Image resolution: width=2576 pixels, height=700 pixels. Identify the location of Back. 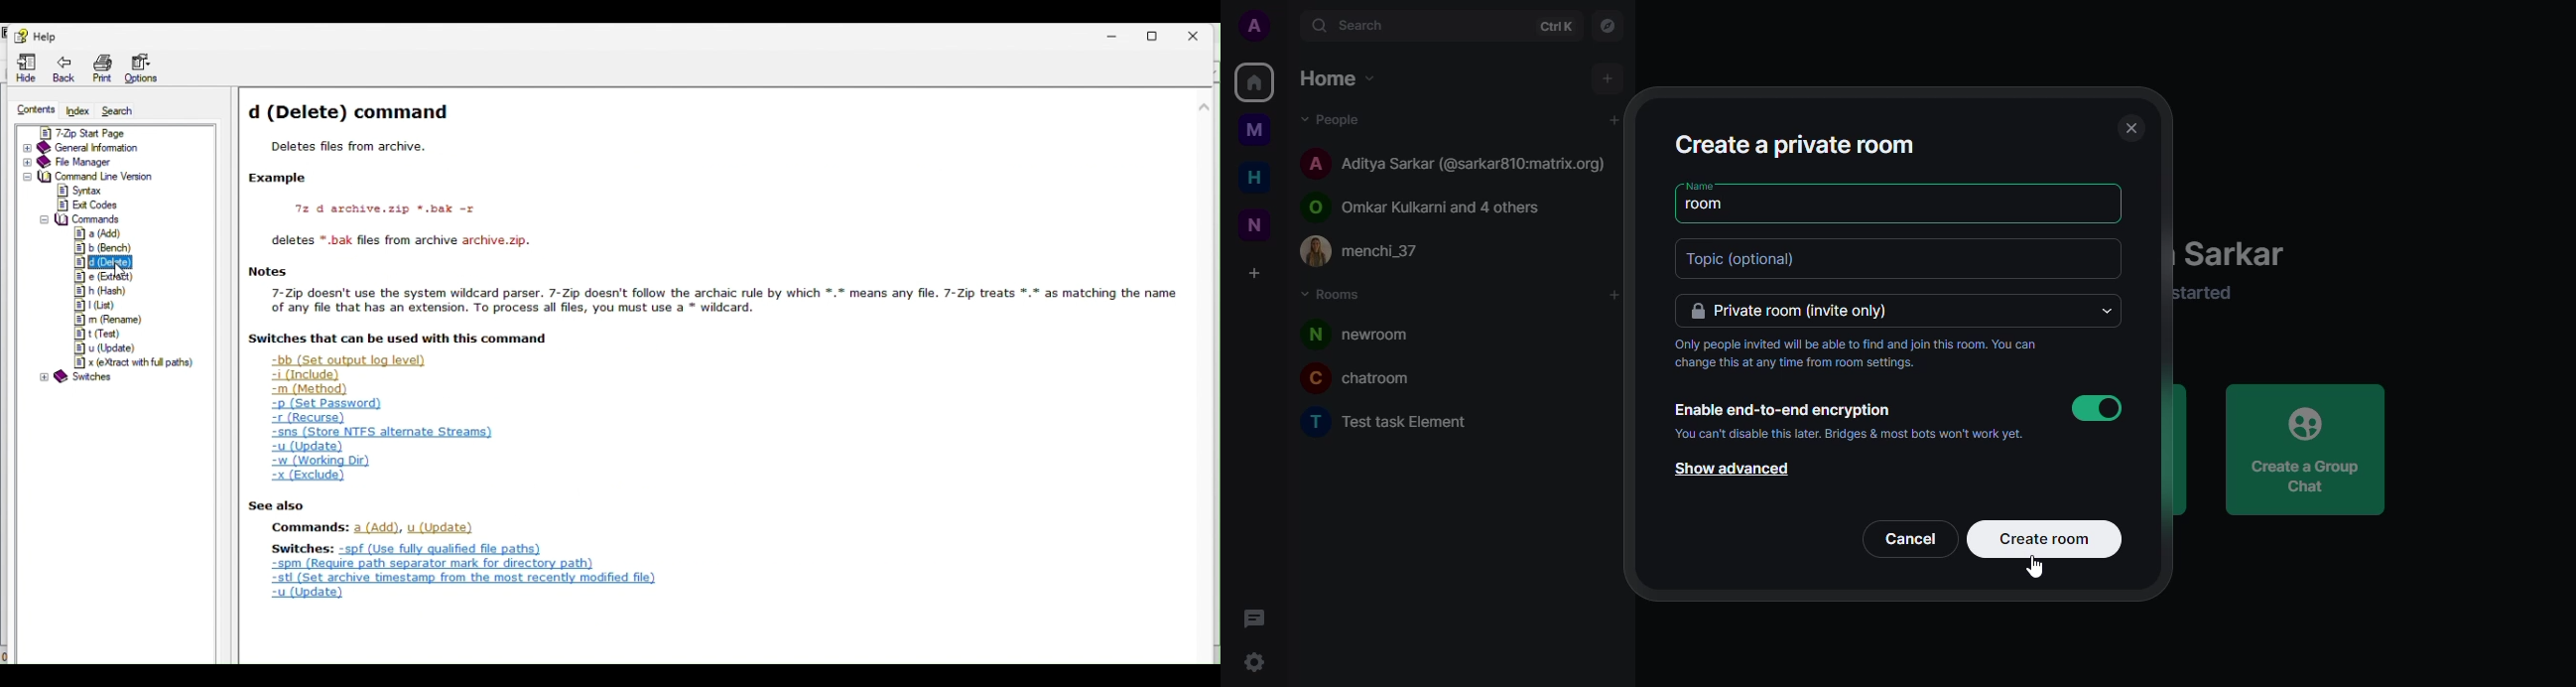
(61, 67).